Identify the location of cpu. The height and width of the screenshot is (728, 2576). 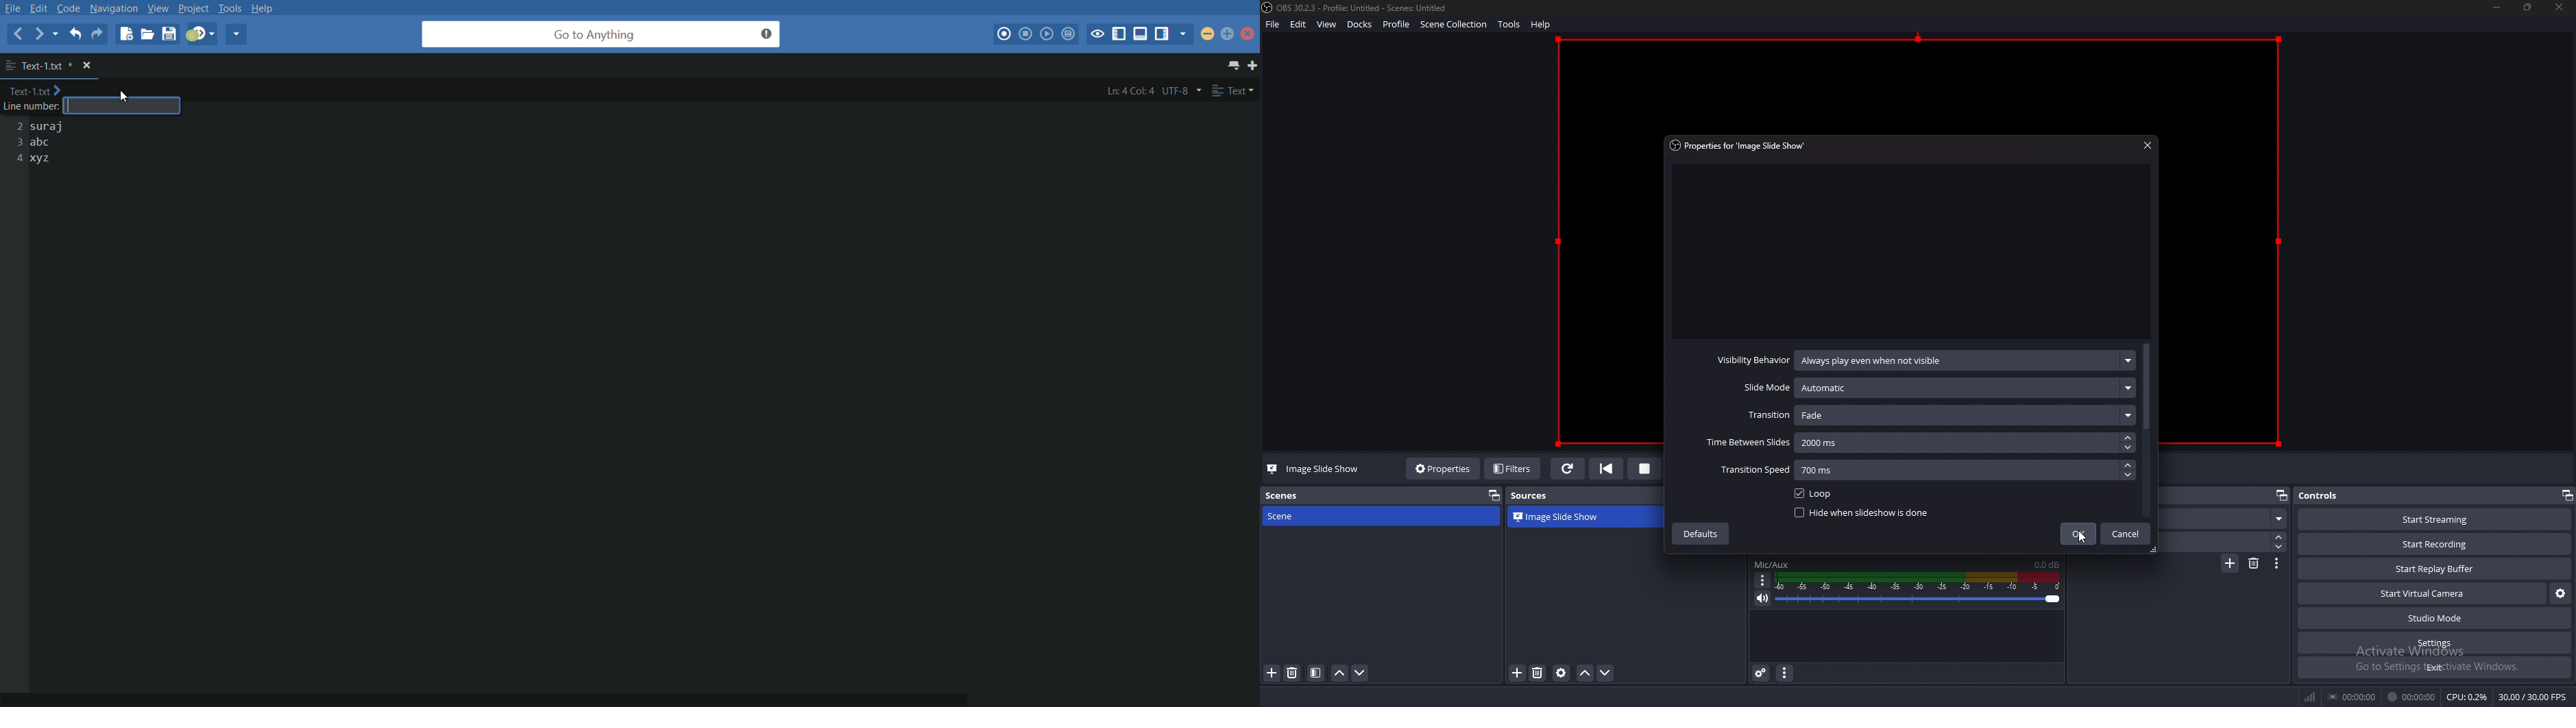
(2467, 697).